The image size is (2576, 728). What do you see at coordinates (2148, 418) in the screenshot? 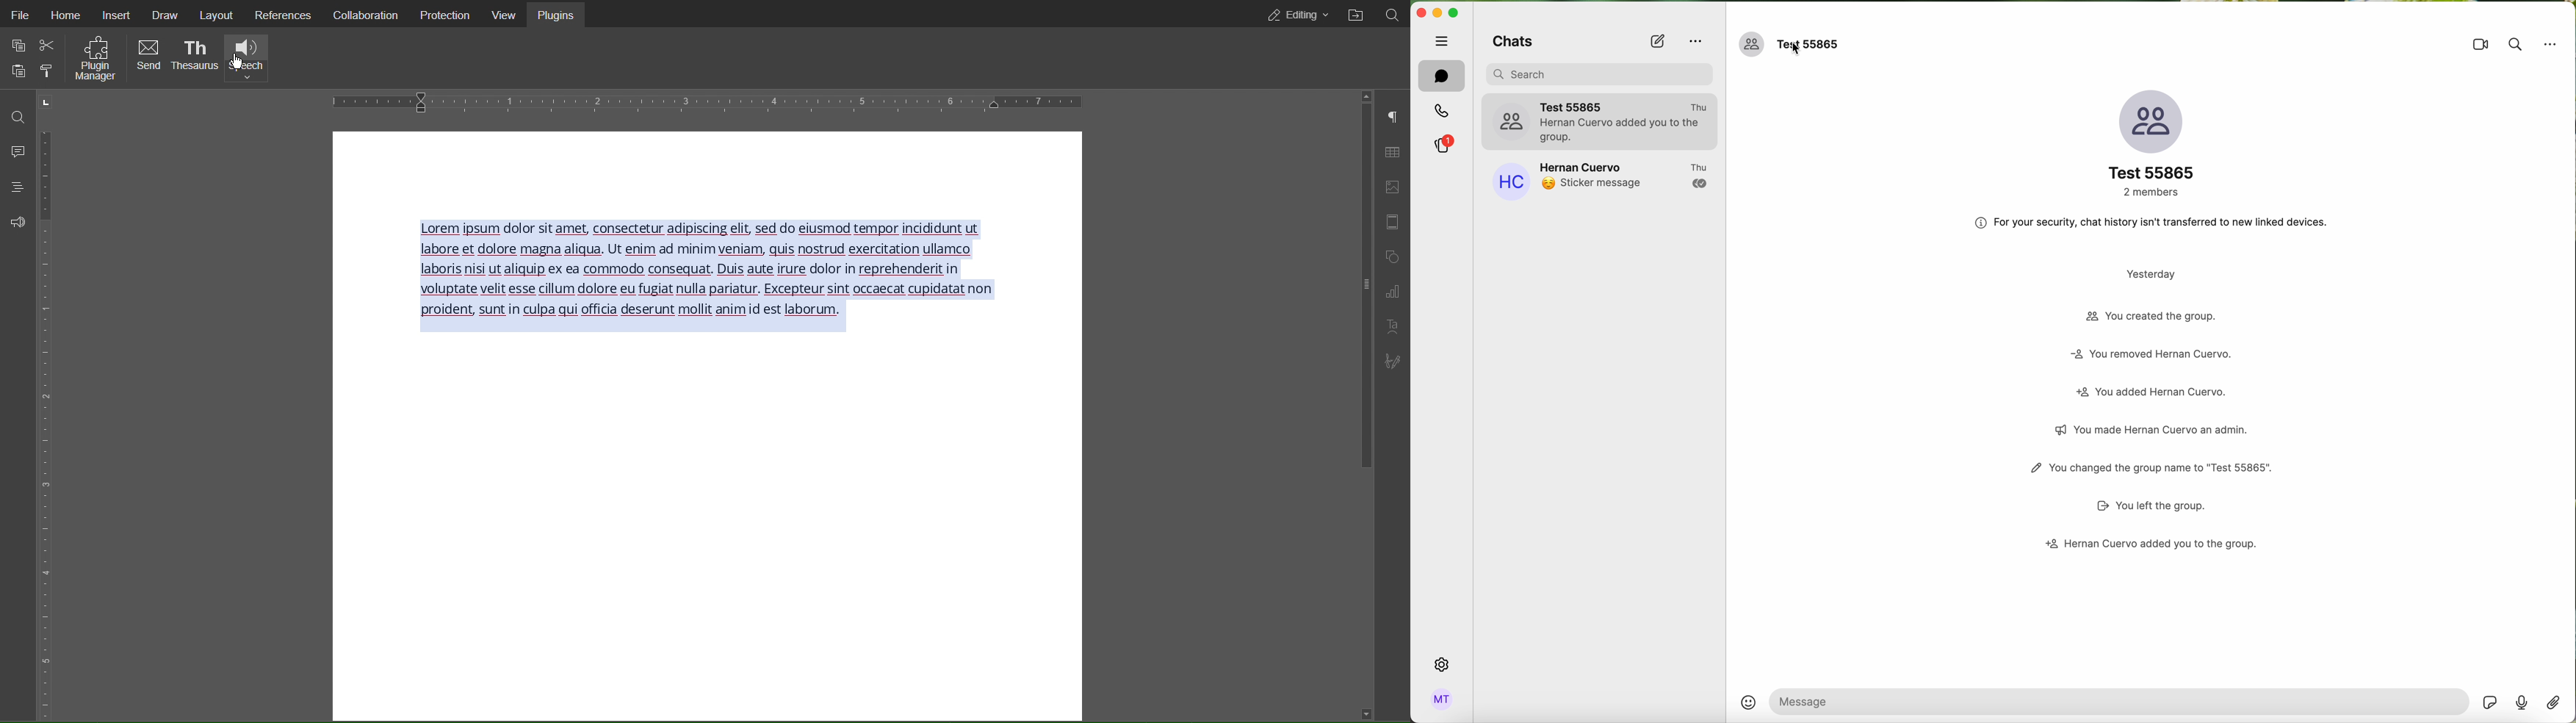
I see `activity group` at bounding box center [2148, 418].